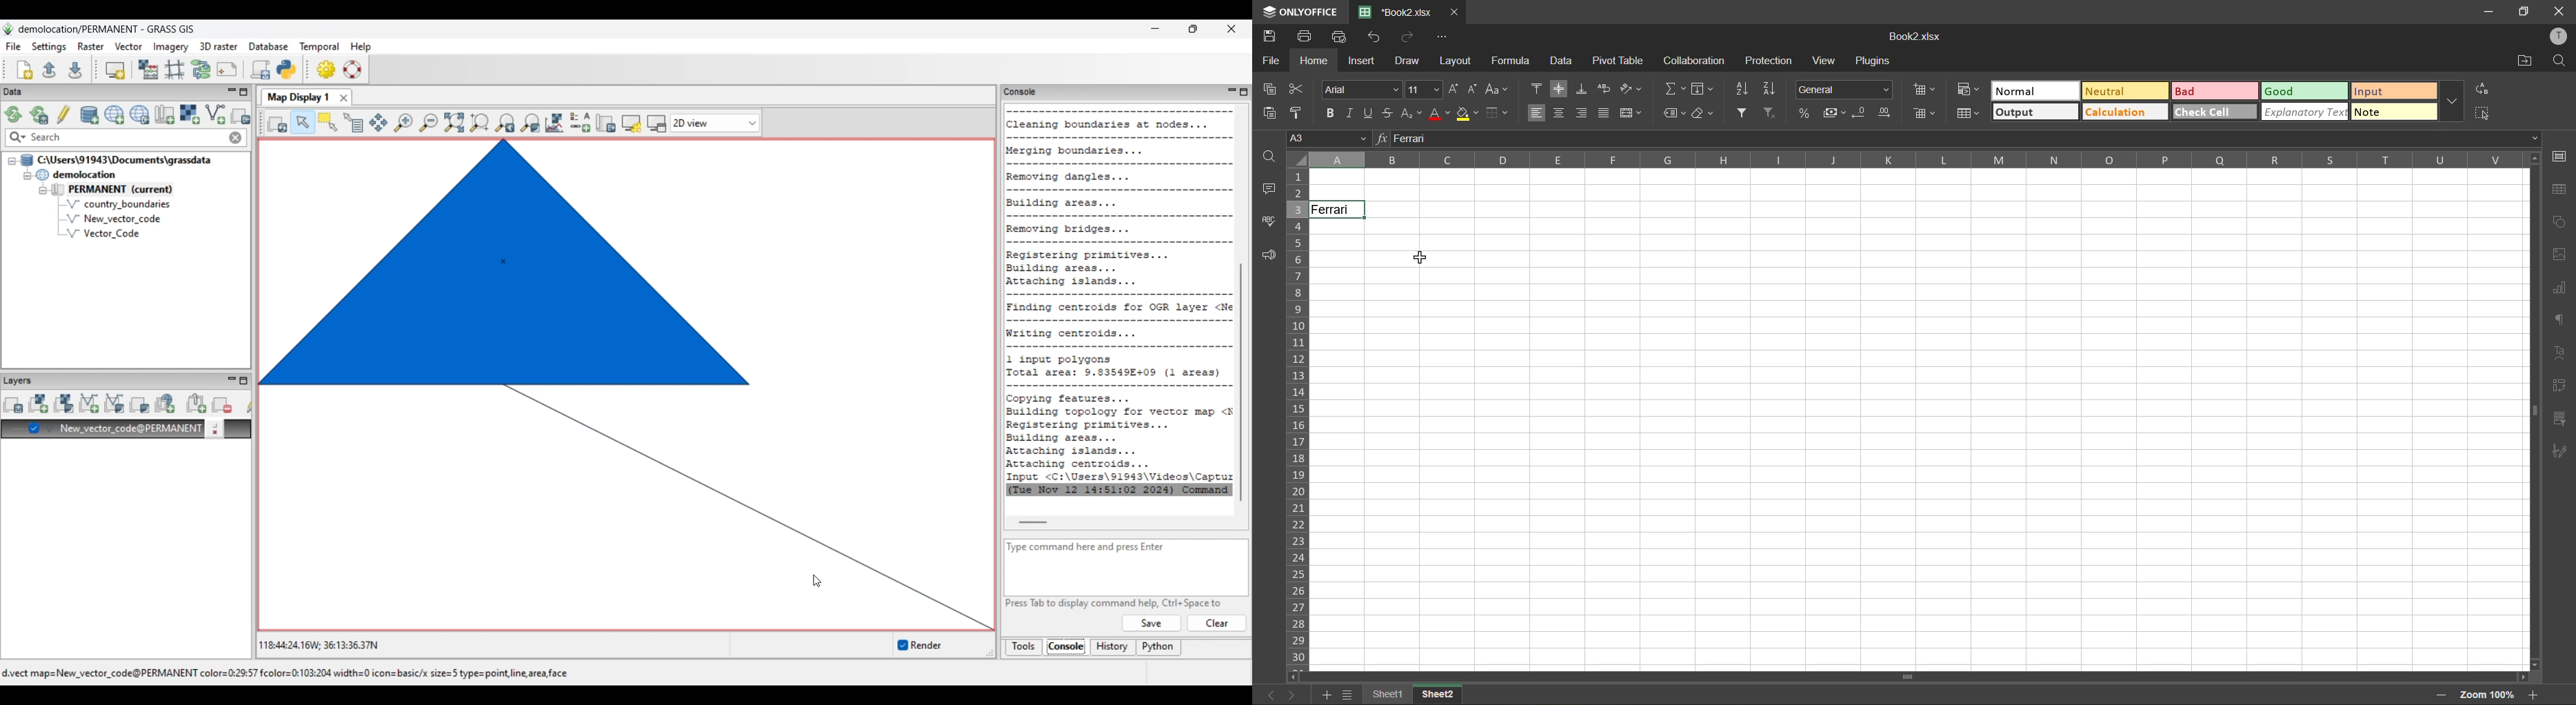 The height and width of the screenshot is (728, 2576). Describe the element at coordinates (1770, 61) in the screenshot. I see `protection` at that location.